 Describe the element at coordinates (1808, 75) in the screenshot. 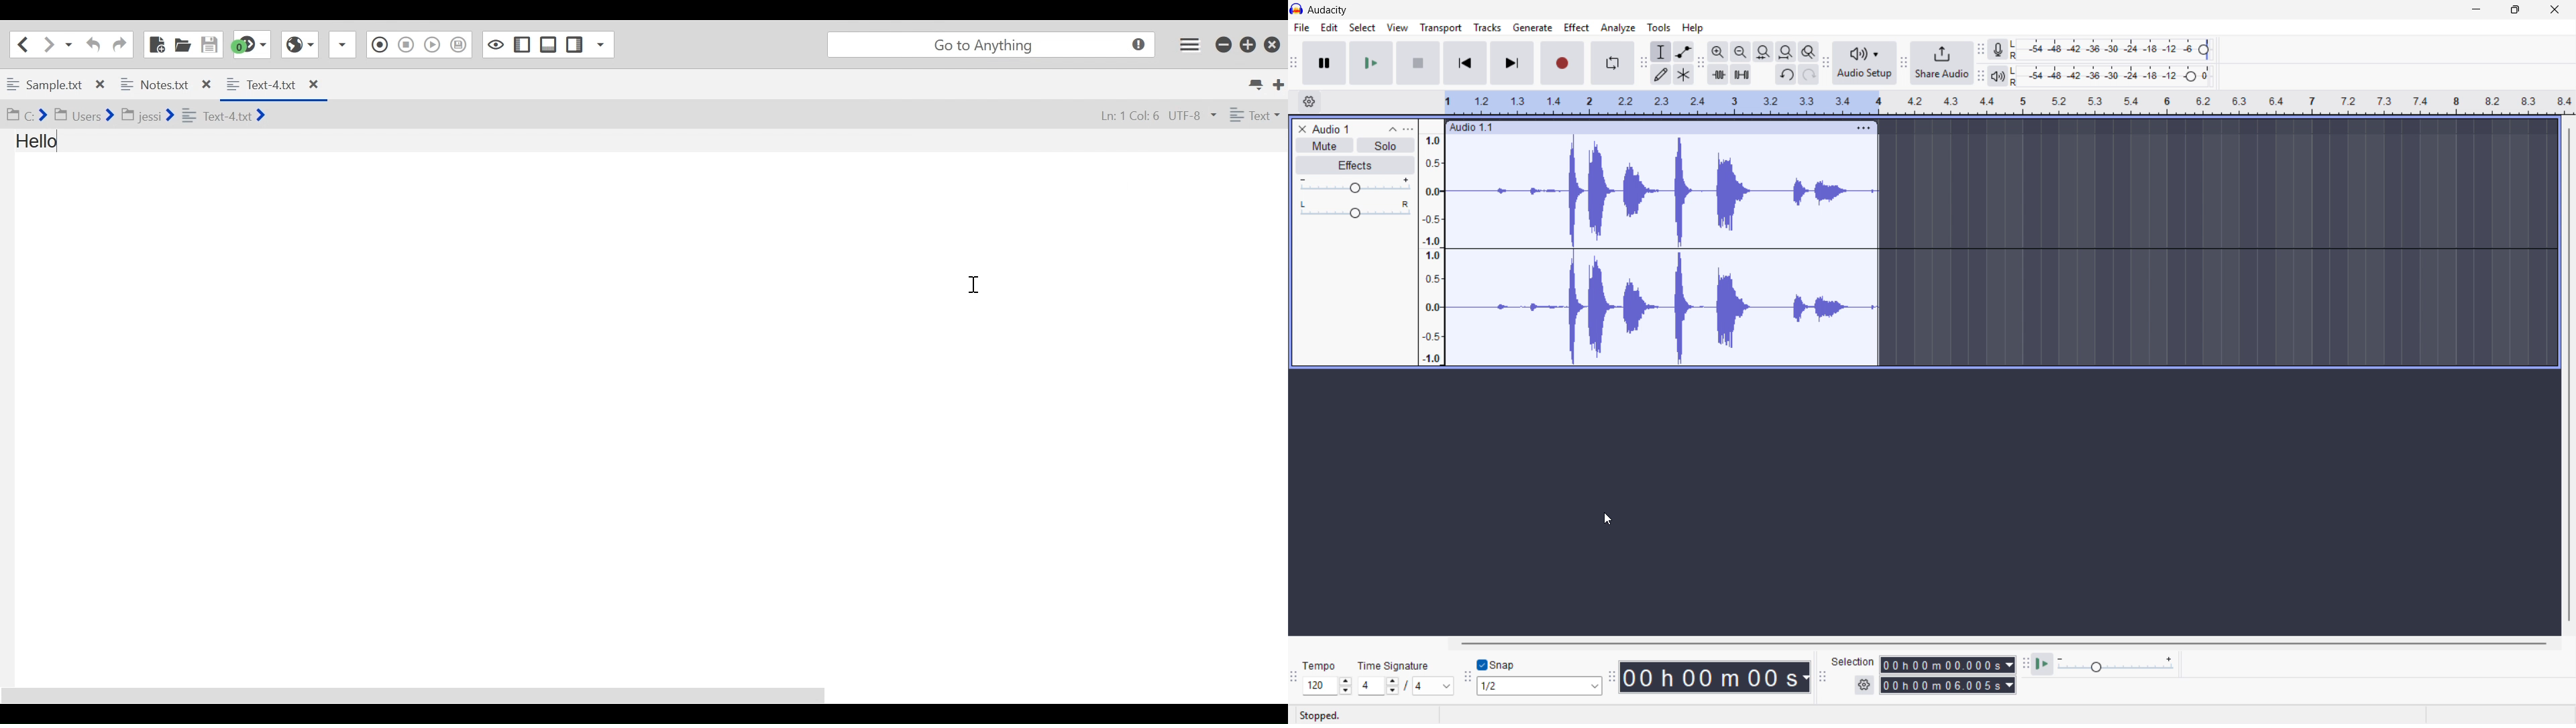

I see `redo` at that location.